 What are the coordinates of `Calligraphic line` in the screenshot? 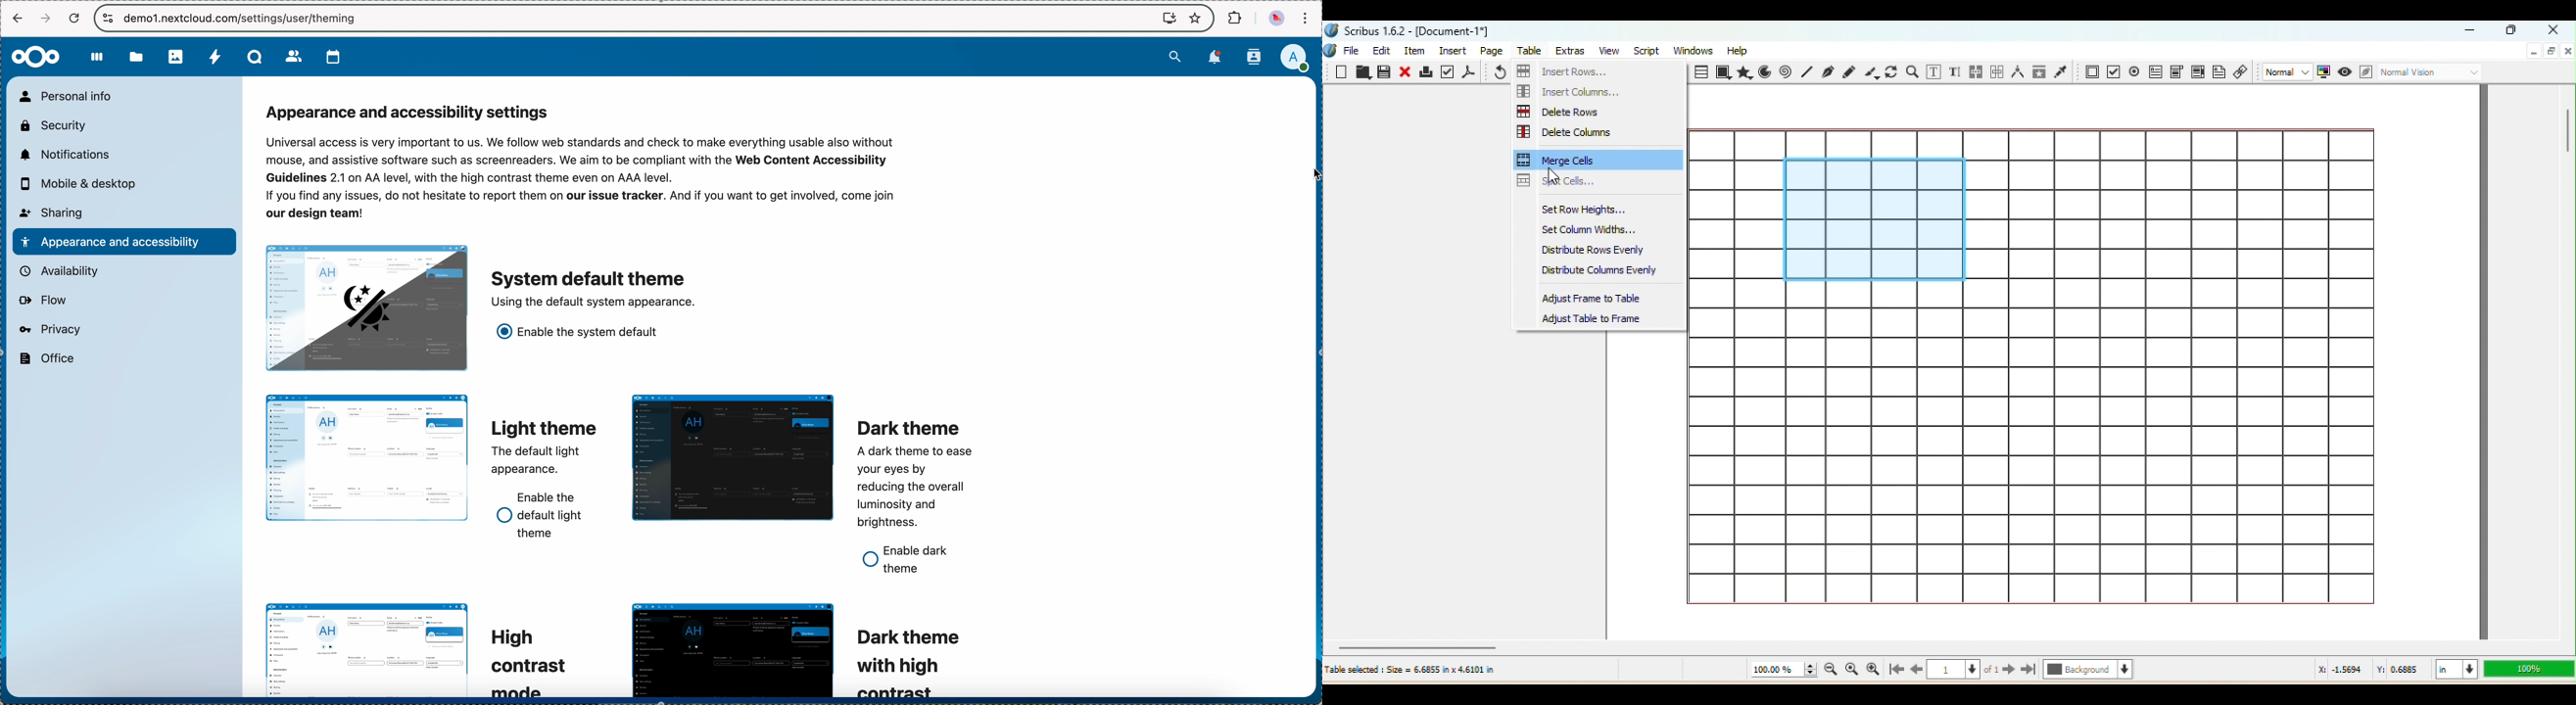 It's located at (1870, 72).